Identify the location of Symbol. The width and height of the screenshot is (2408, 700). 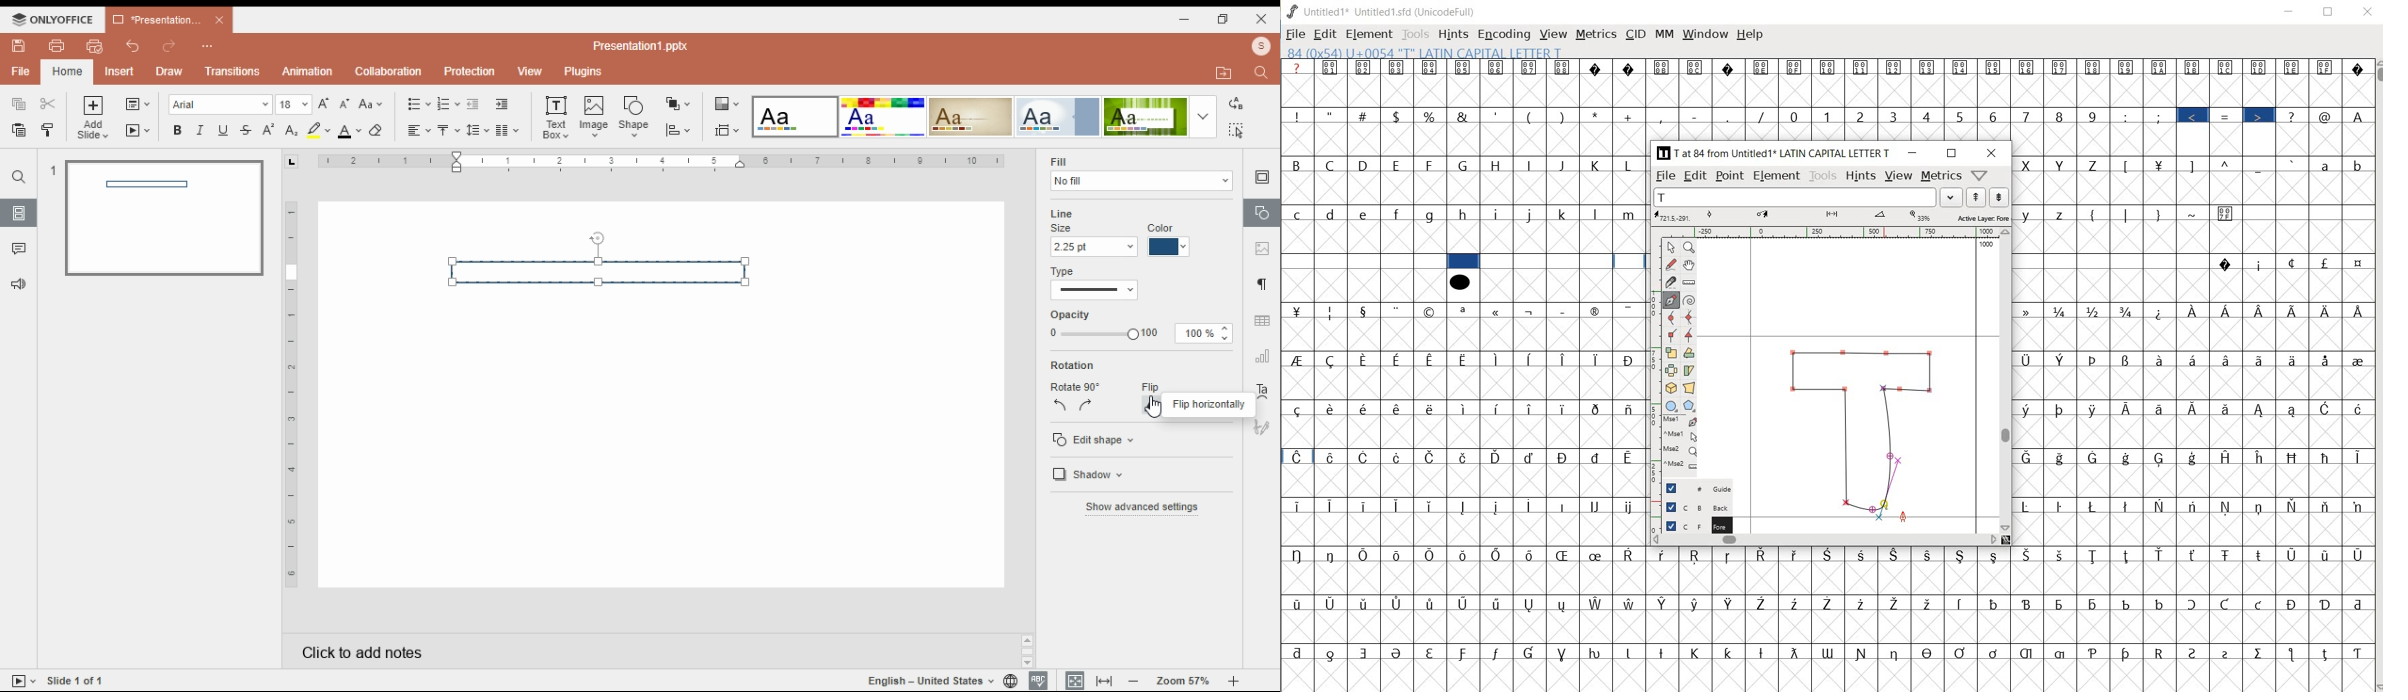
(2261, 506).